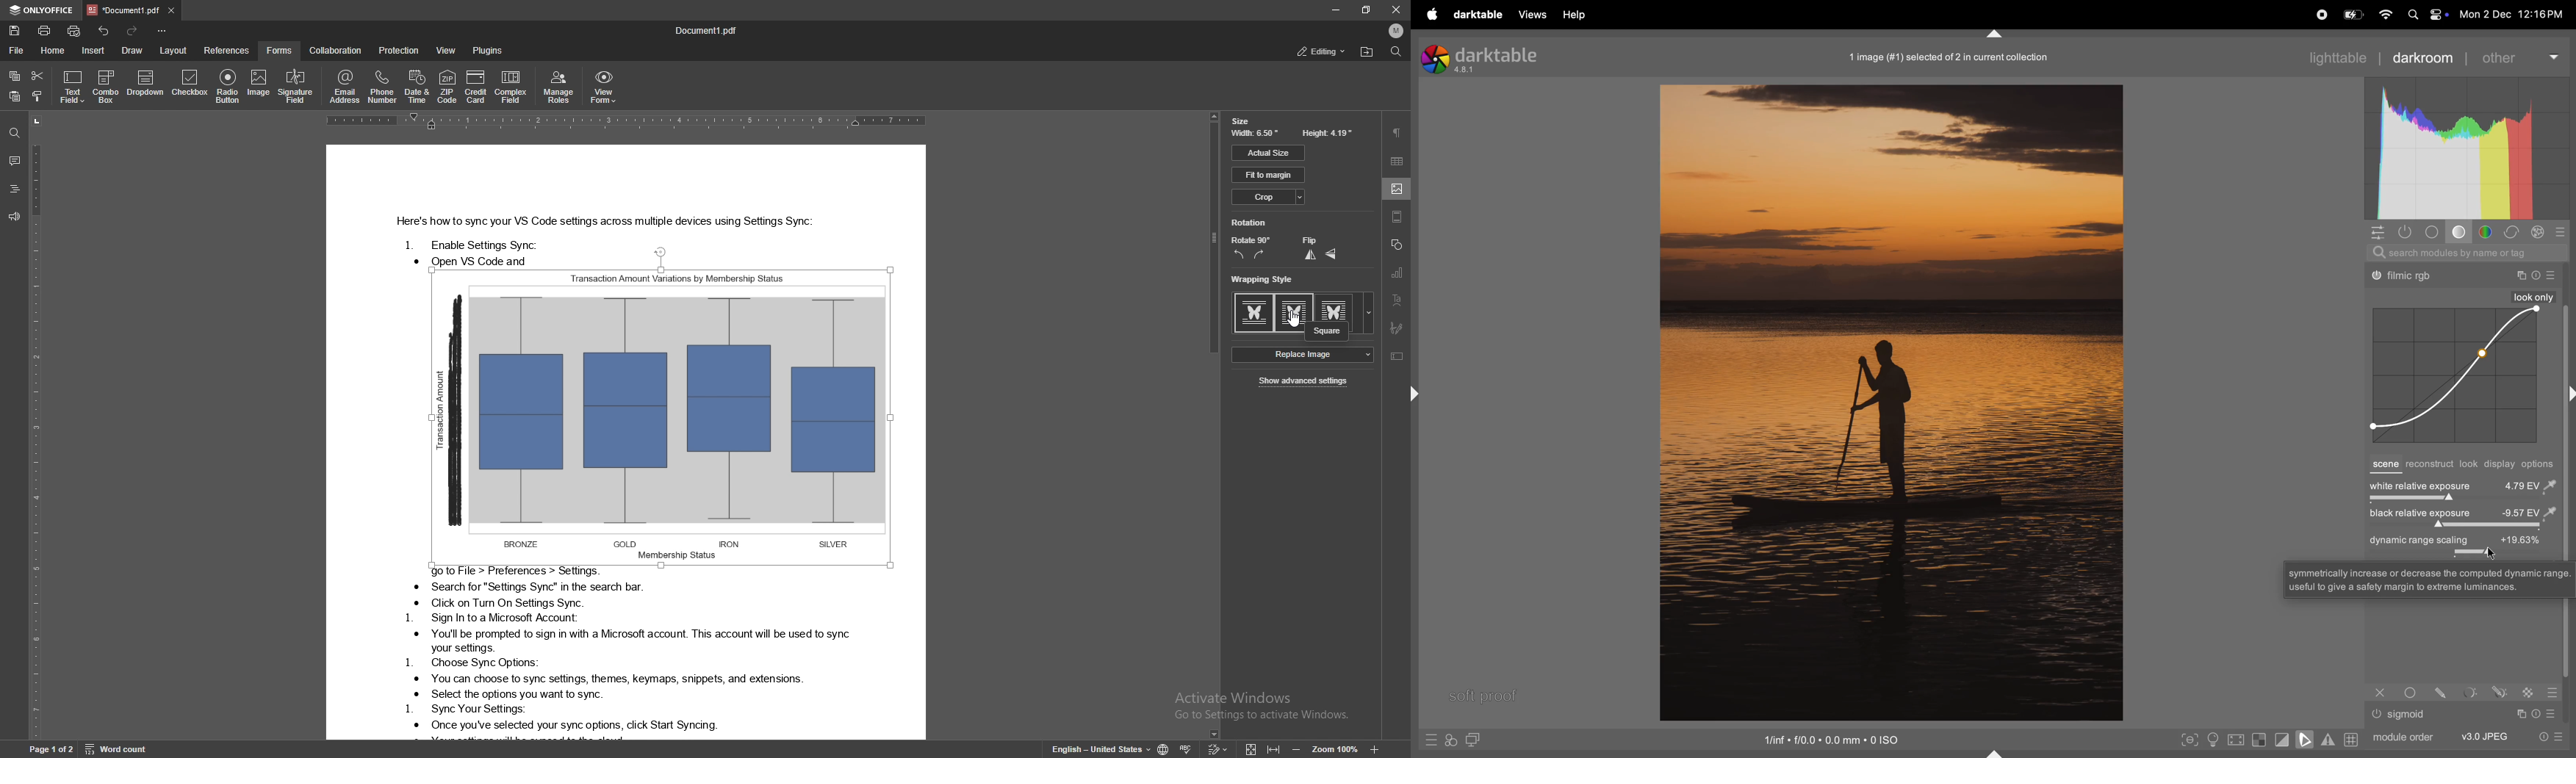 This screenshot has height=784, width=2576. I want to click on options, so click(2541, 464).